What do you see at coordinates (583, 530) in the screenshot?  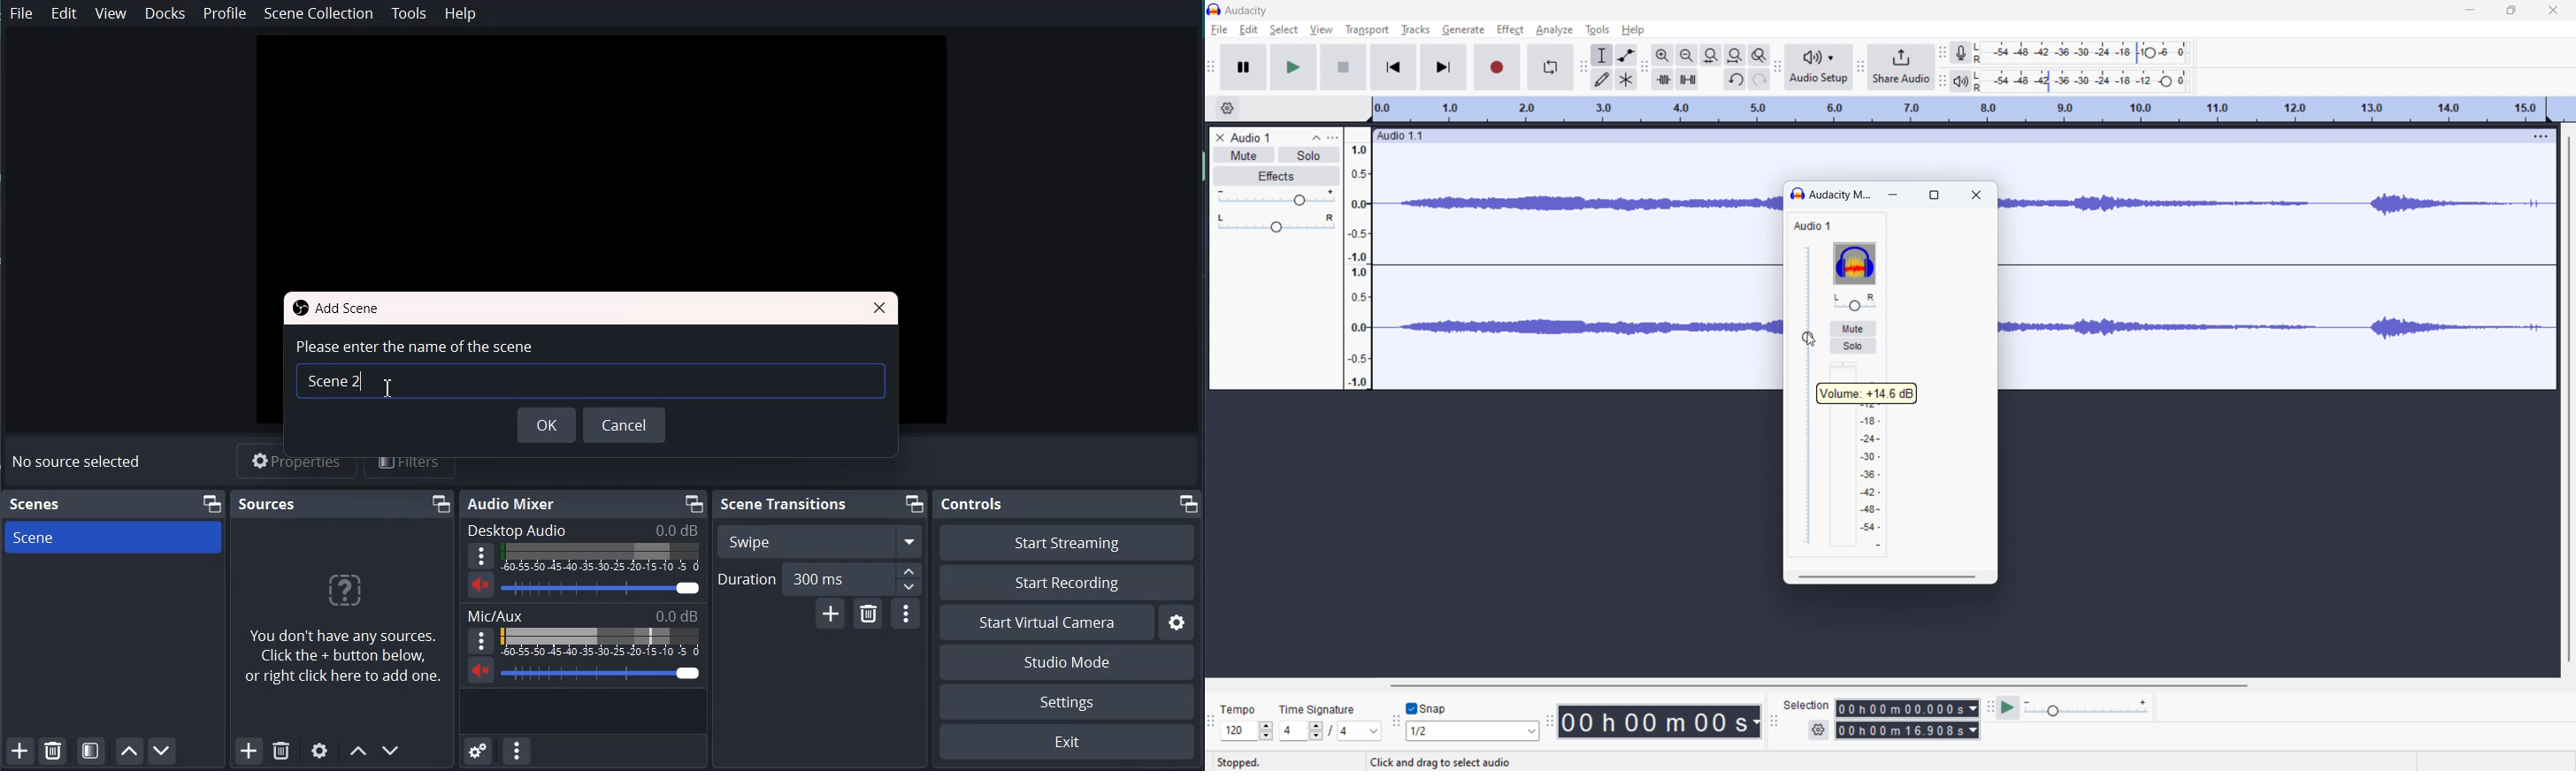 I see `Text` at bounding box center [583, 530].